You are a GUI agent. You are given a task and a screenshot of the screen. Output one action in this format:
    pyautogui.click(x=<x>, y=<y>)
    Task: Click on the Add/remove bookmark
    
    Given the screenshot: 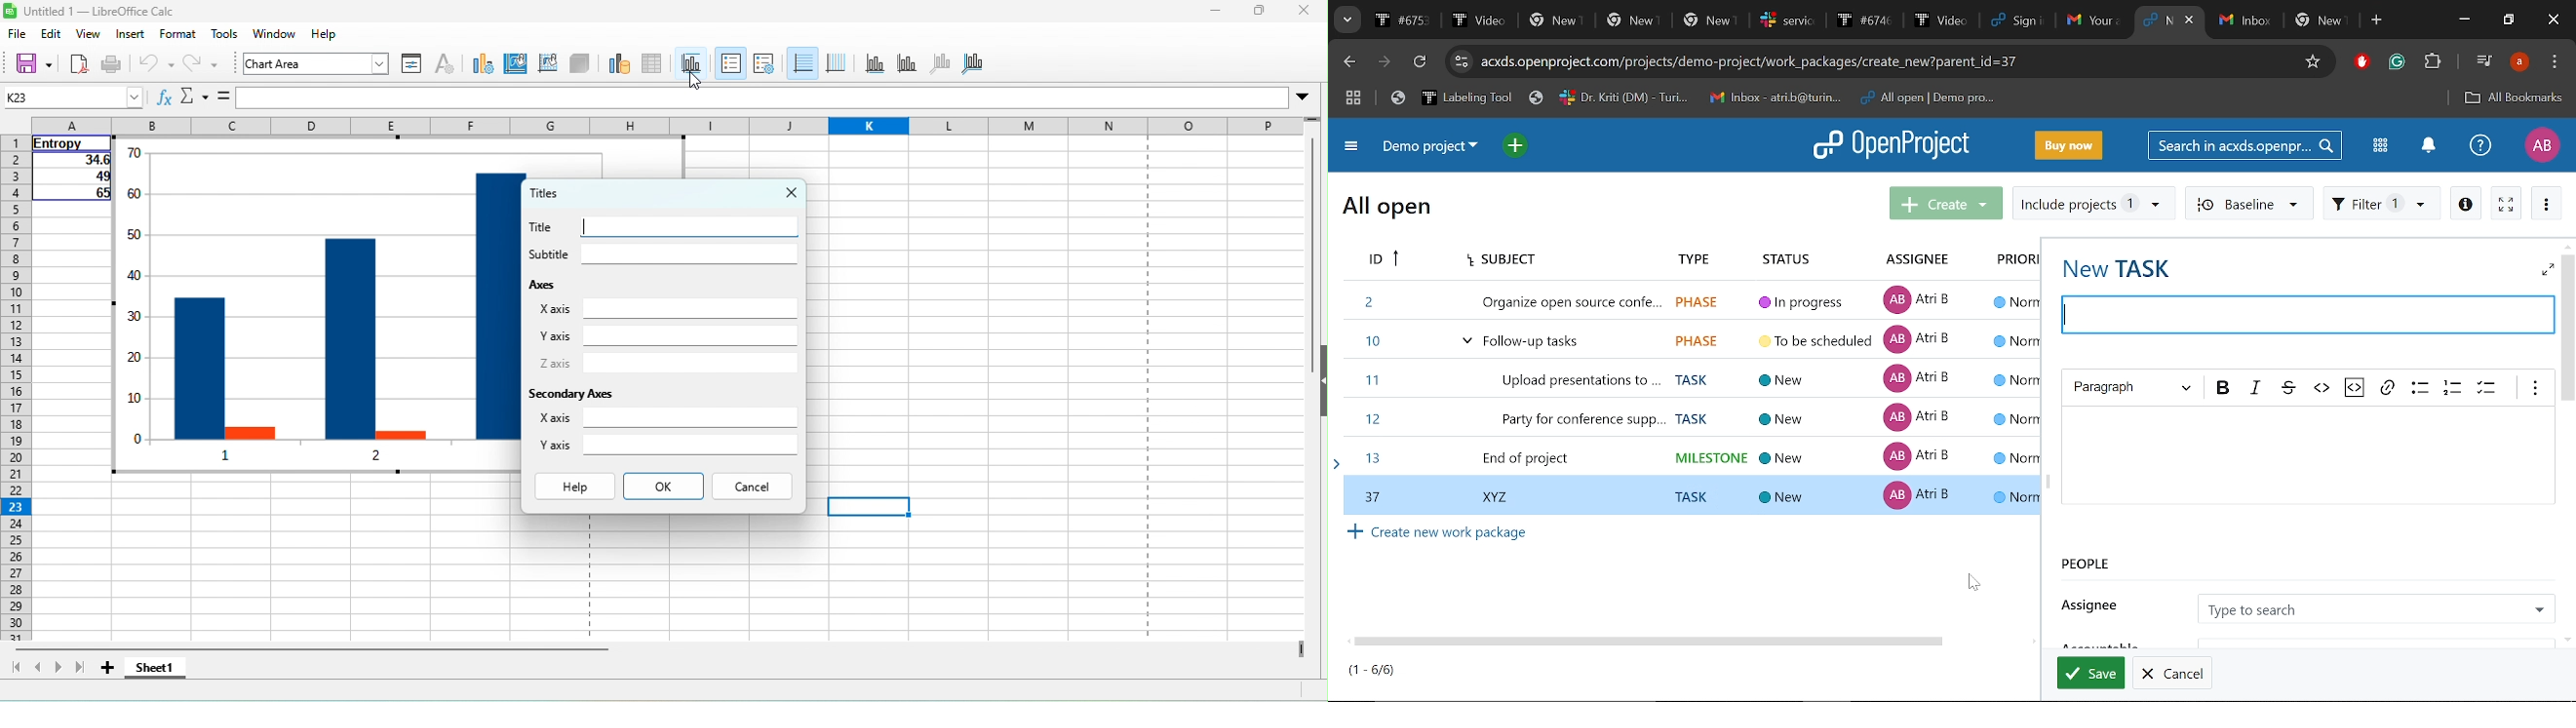 What is the action you would take?
    pyautogui.click(x=2310, y=63)
    